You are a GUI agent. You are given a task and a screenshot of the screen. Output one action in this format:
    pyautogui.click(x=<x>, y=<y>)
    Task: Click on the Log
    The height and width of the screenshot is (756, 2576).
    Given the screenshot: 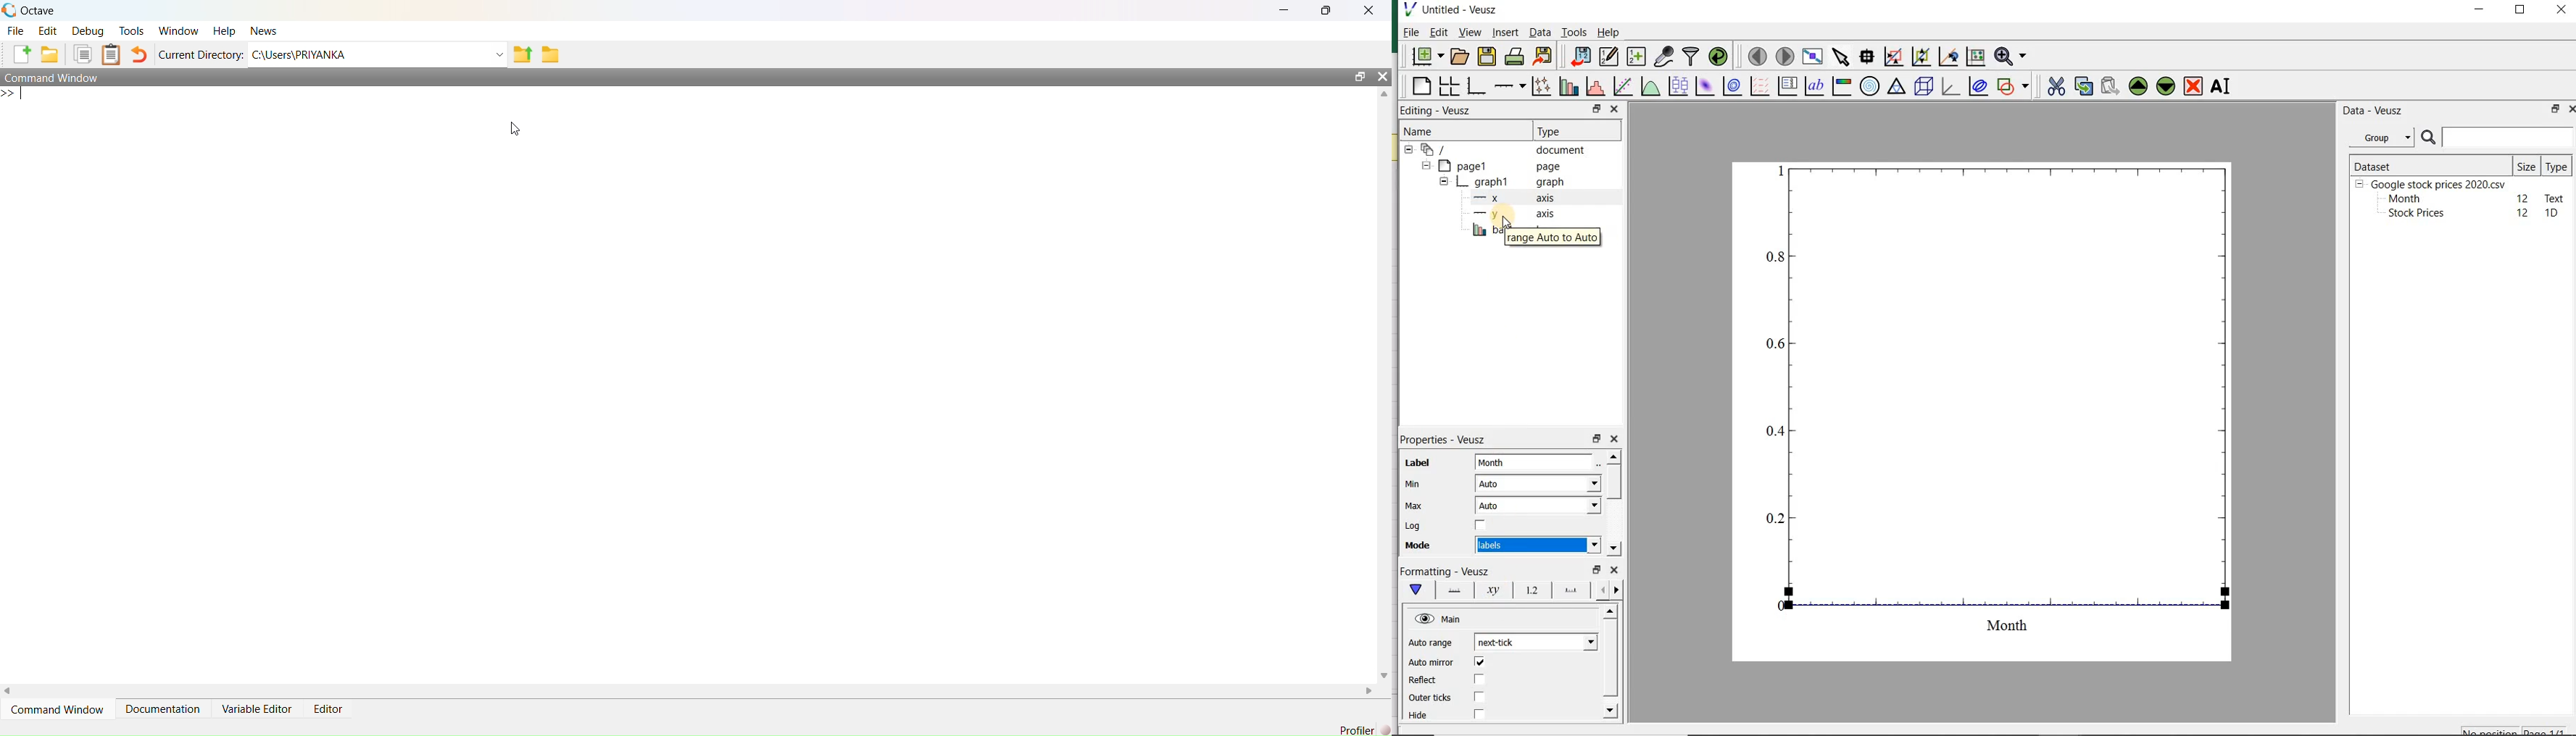 What is the action you would take?
    pyautogui.click(x=1412, y=526)
    